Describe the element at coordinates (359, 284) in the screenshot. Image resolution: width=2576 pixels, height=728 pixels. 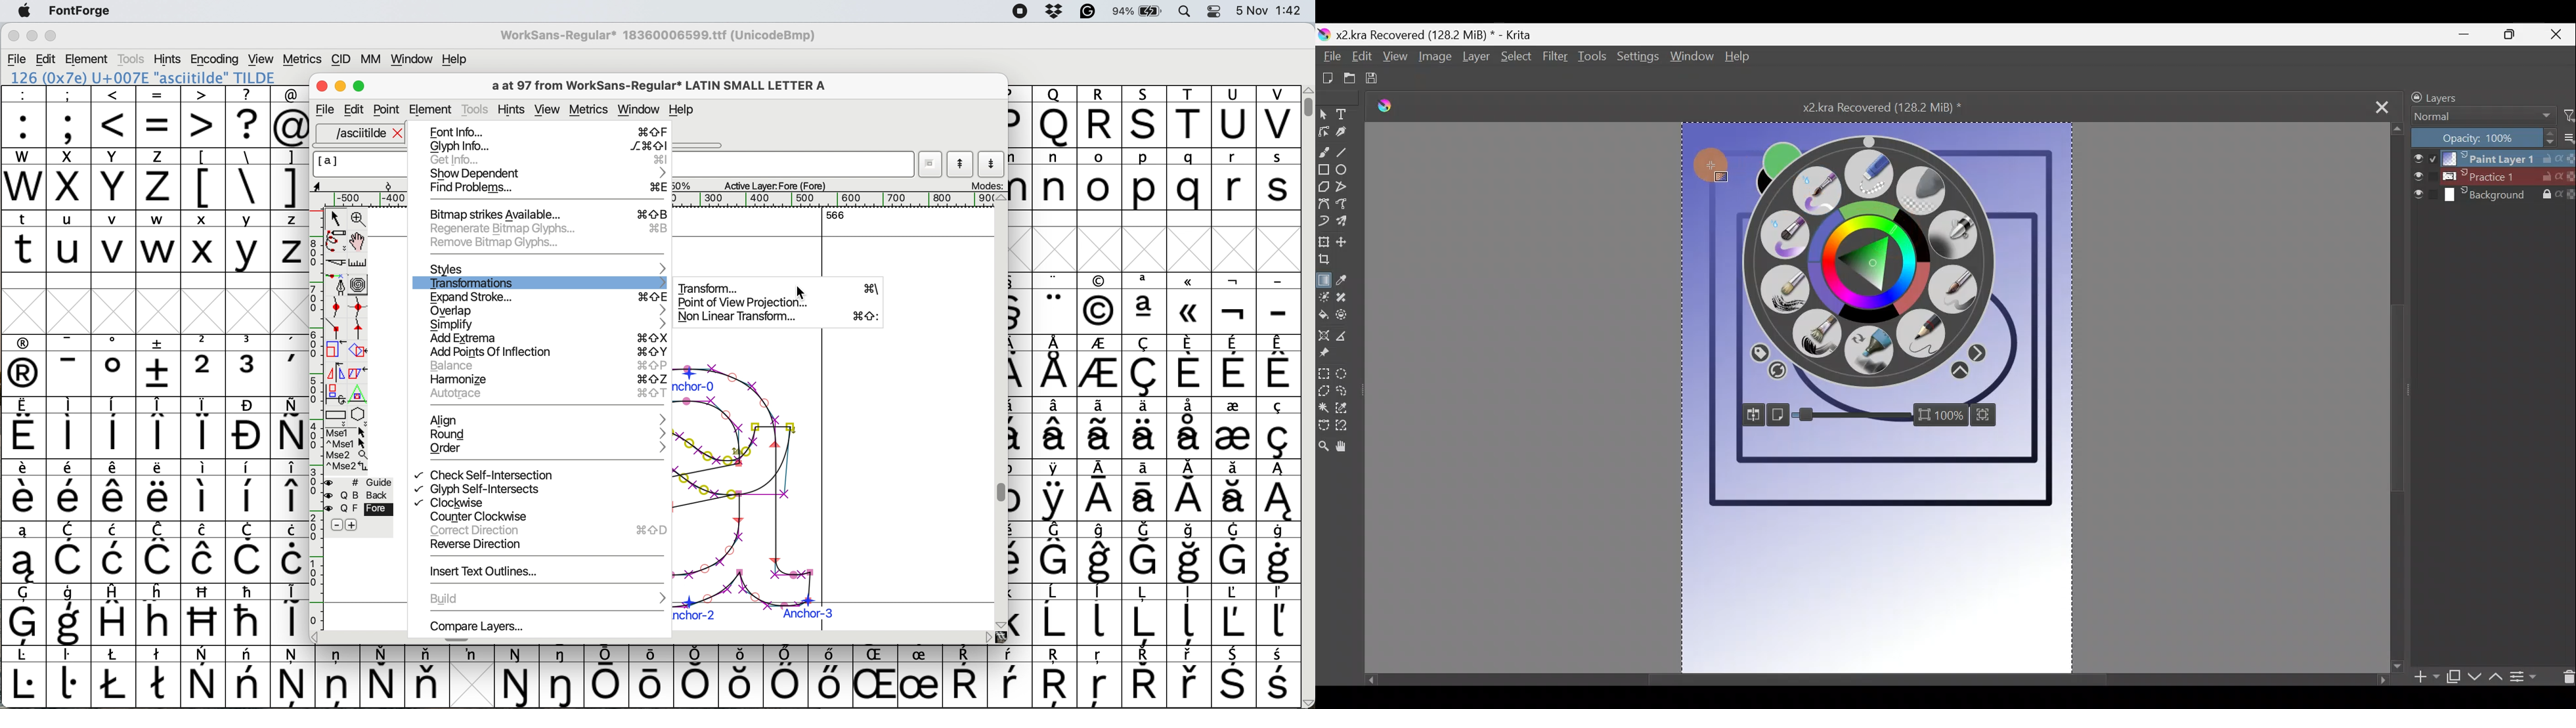
I see `change whether spiro is active or not` at that location.